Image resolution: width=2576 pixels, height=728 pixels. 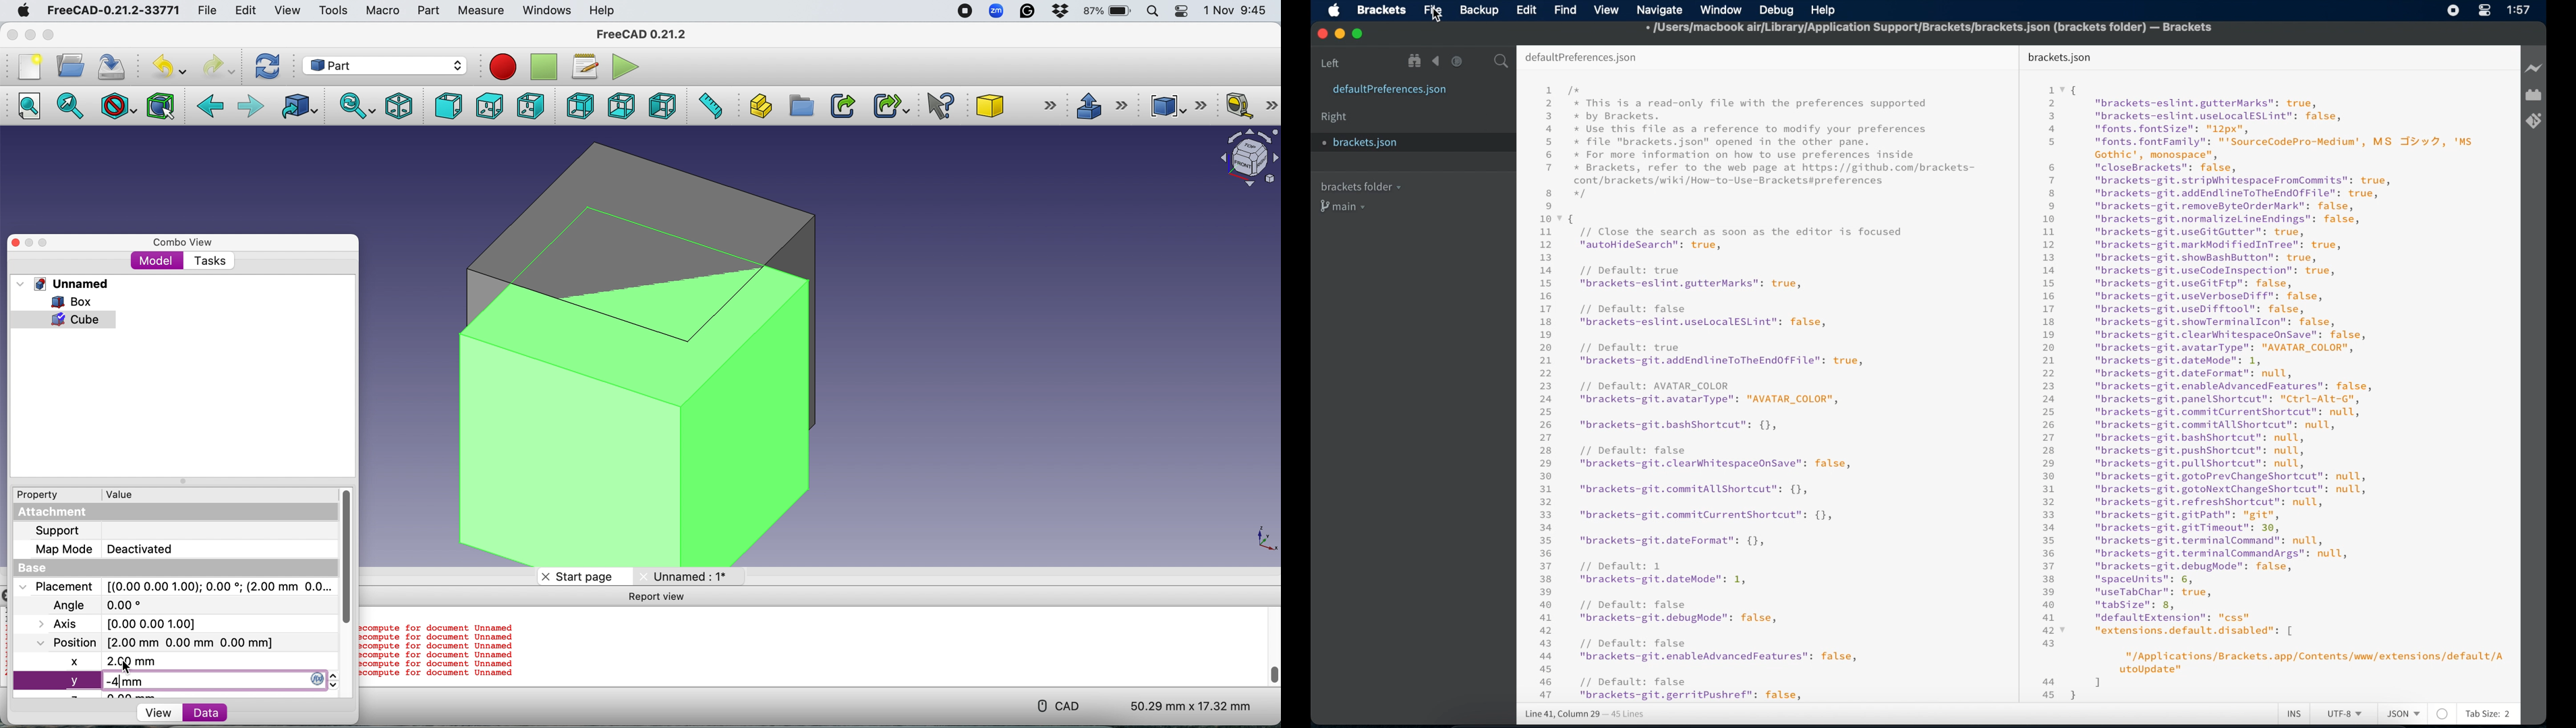 What do you see at coordinates (45, 243) in the screenshot?
I see `Maximise` at bounding box center [45, 243].